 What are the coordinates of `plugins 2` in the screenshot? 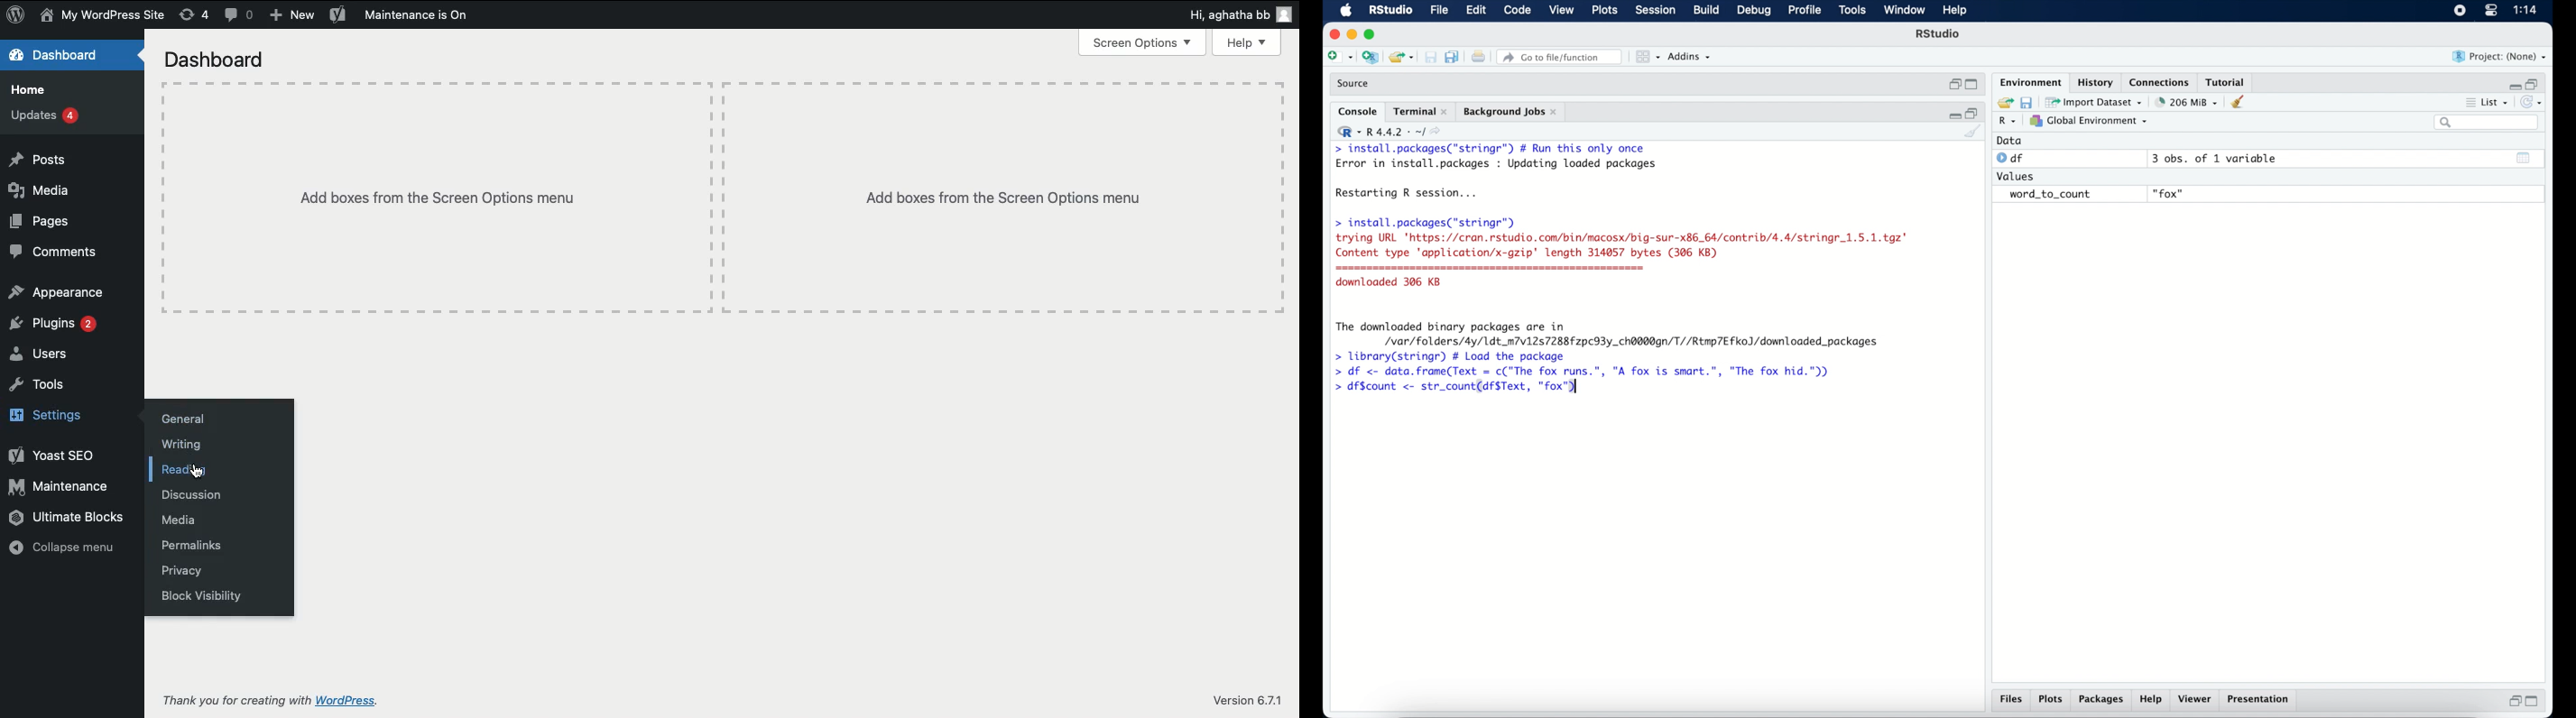 It's located at (54, 322).